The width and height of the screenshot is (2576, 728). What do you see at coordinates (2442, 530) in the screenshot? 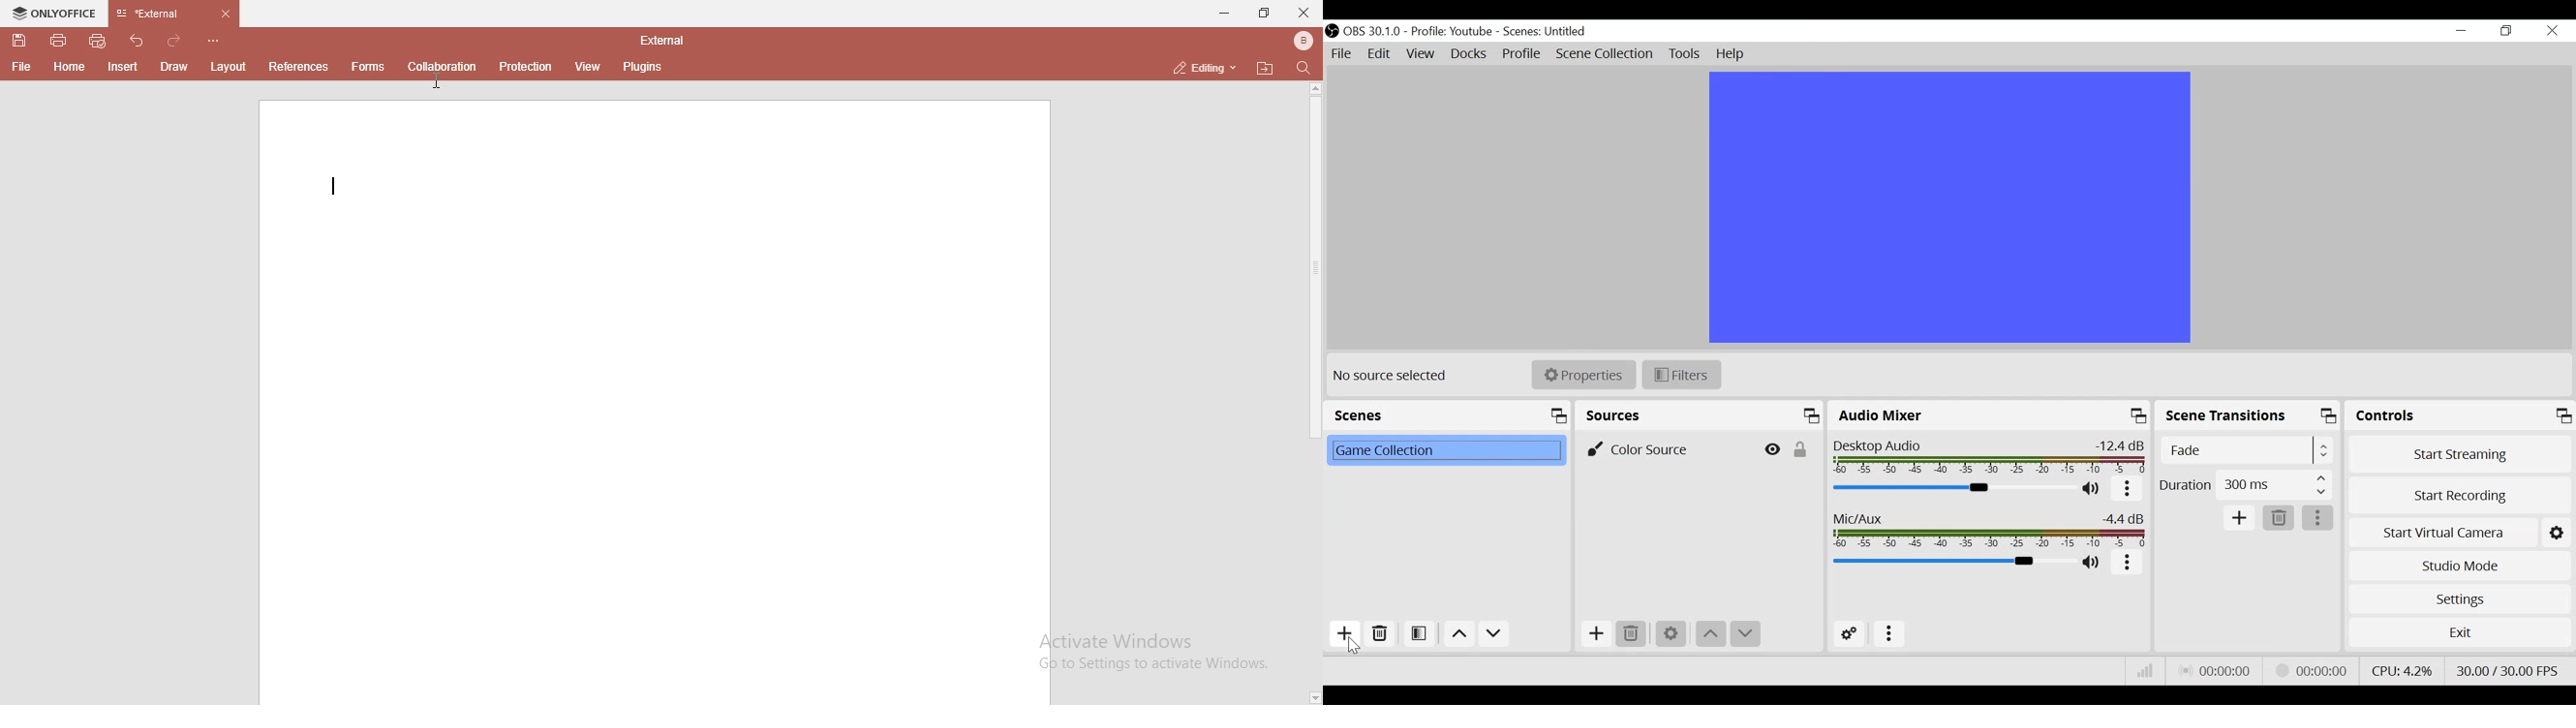
I see `Start Virtual Camera` at bounding box center [2442, 530].